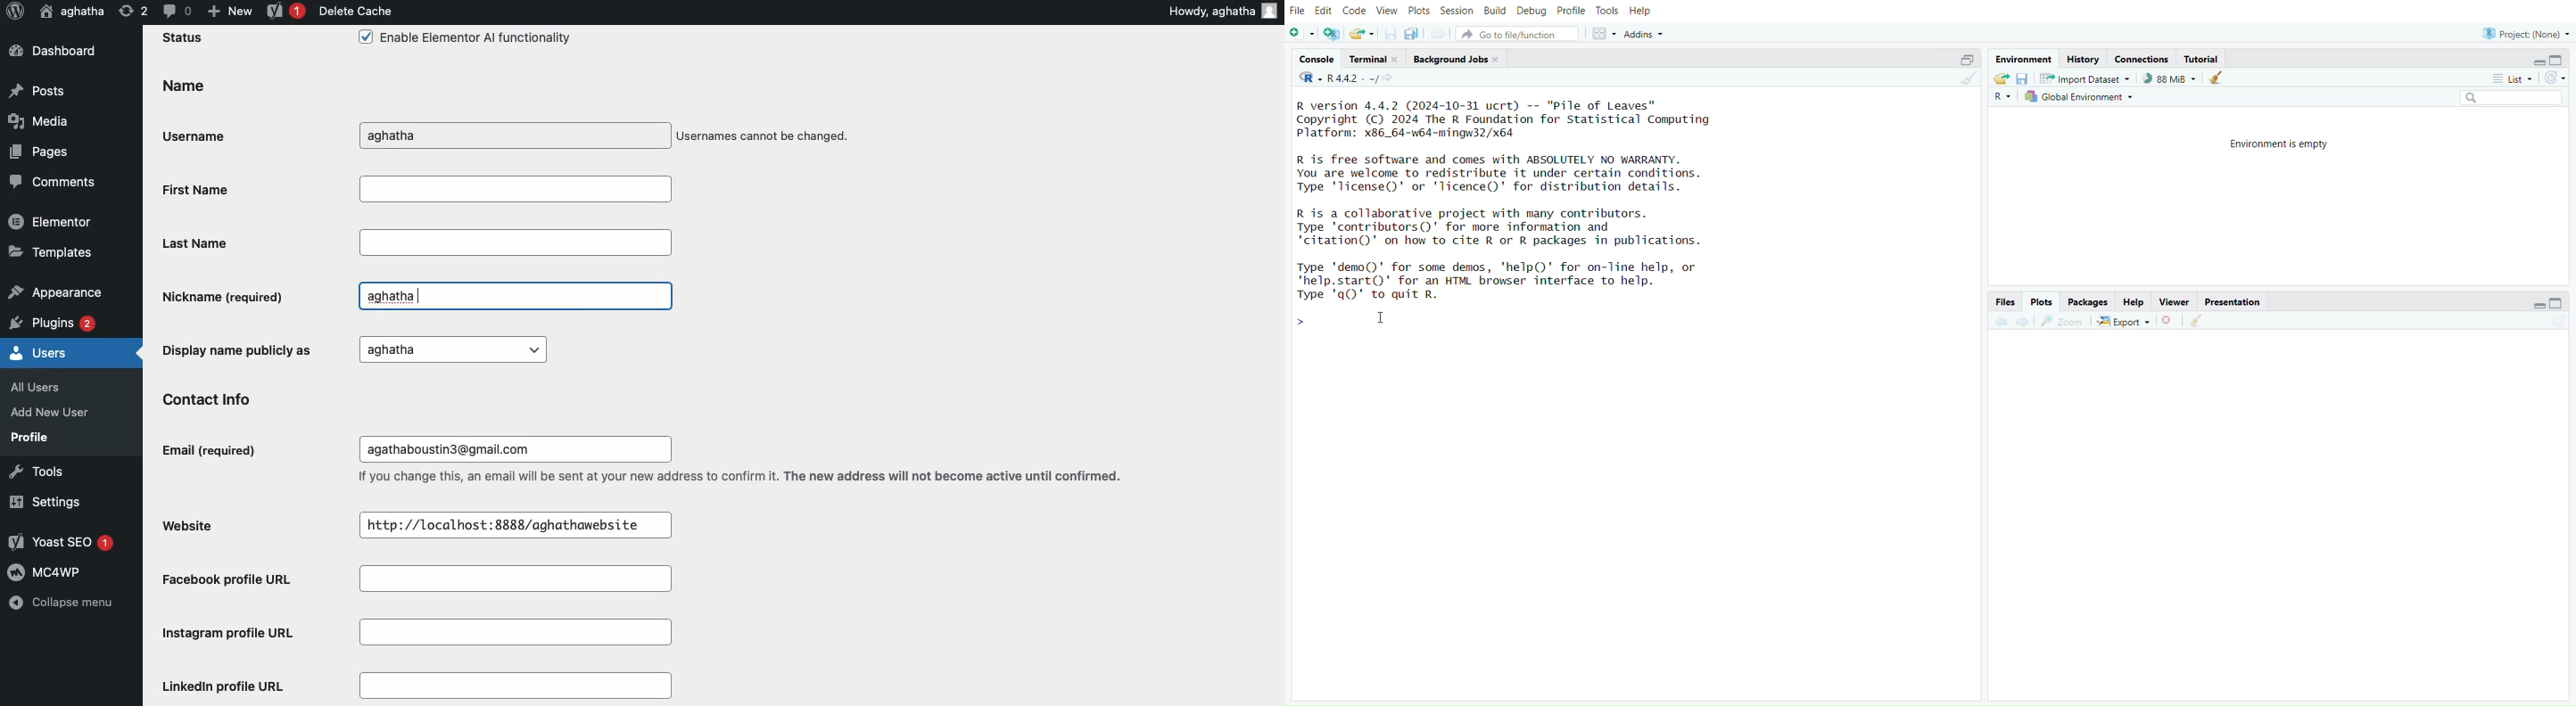 The image size is (2576, 728). What do you see at coordinates (2219, 79) in the screenshot?
I see `clear objects` at bounding box center [2219, 79].